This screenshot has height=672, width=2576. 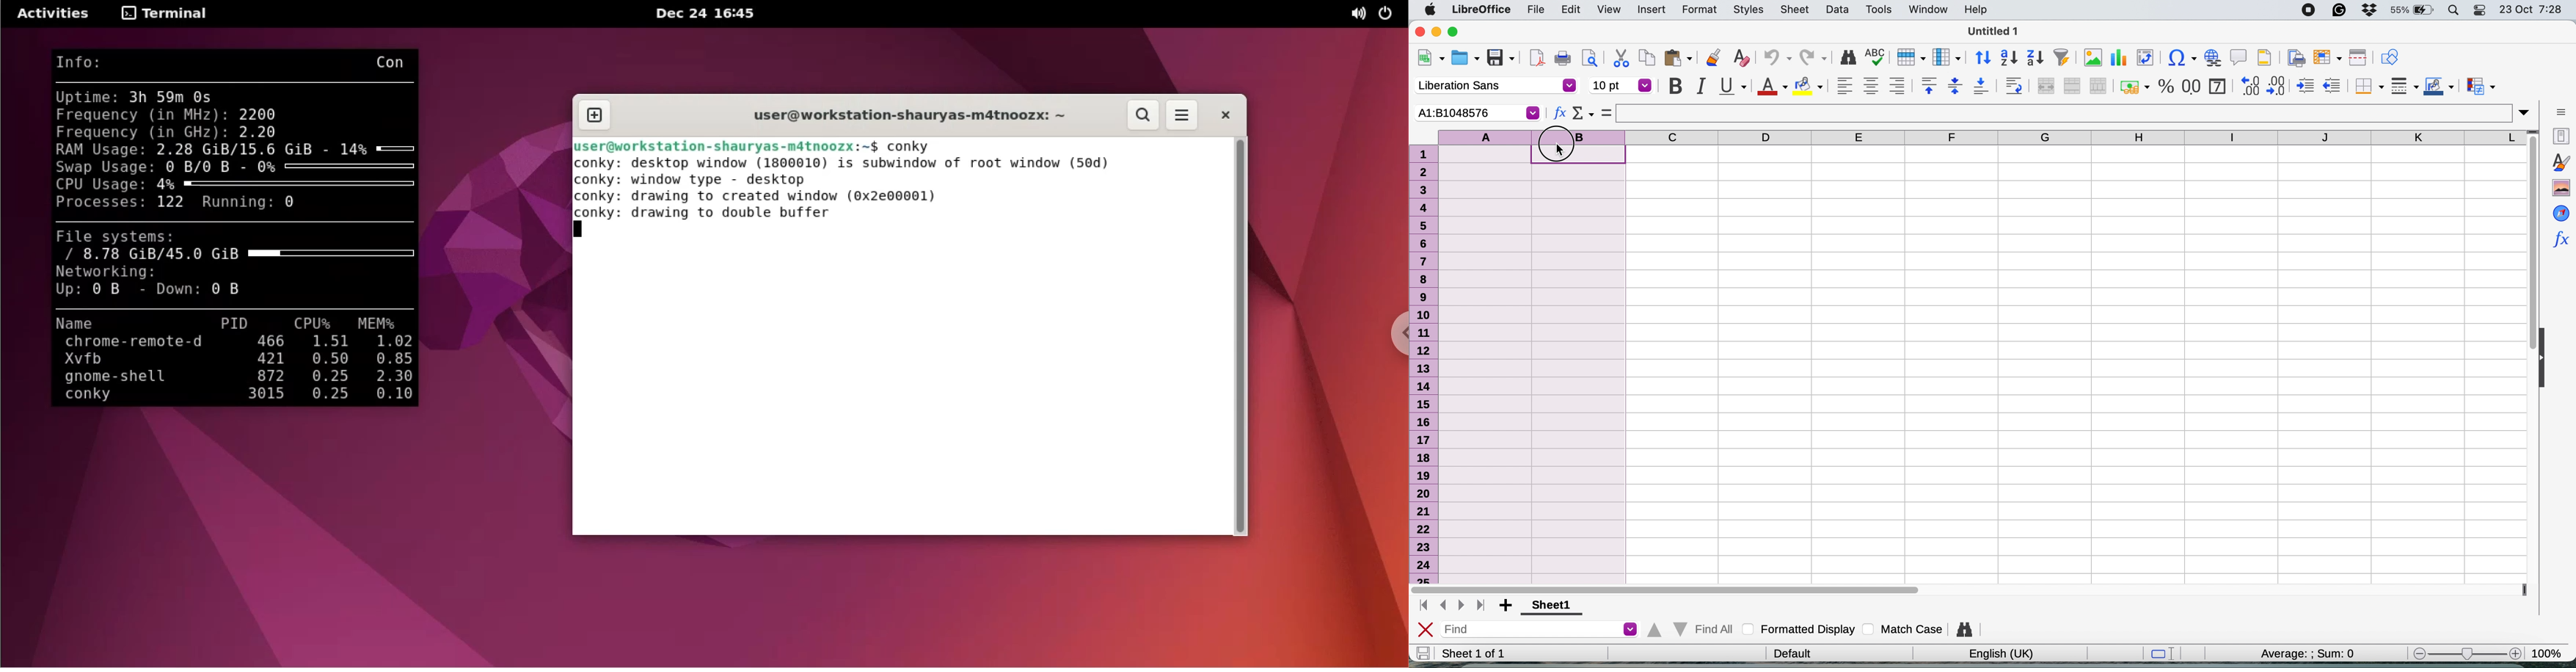 I want to click on formatted display, so click(x=1797, y=630).